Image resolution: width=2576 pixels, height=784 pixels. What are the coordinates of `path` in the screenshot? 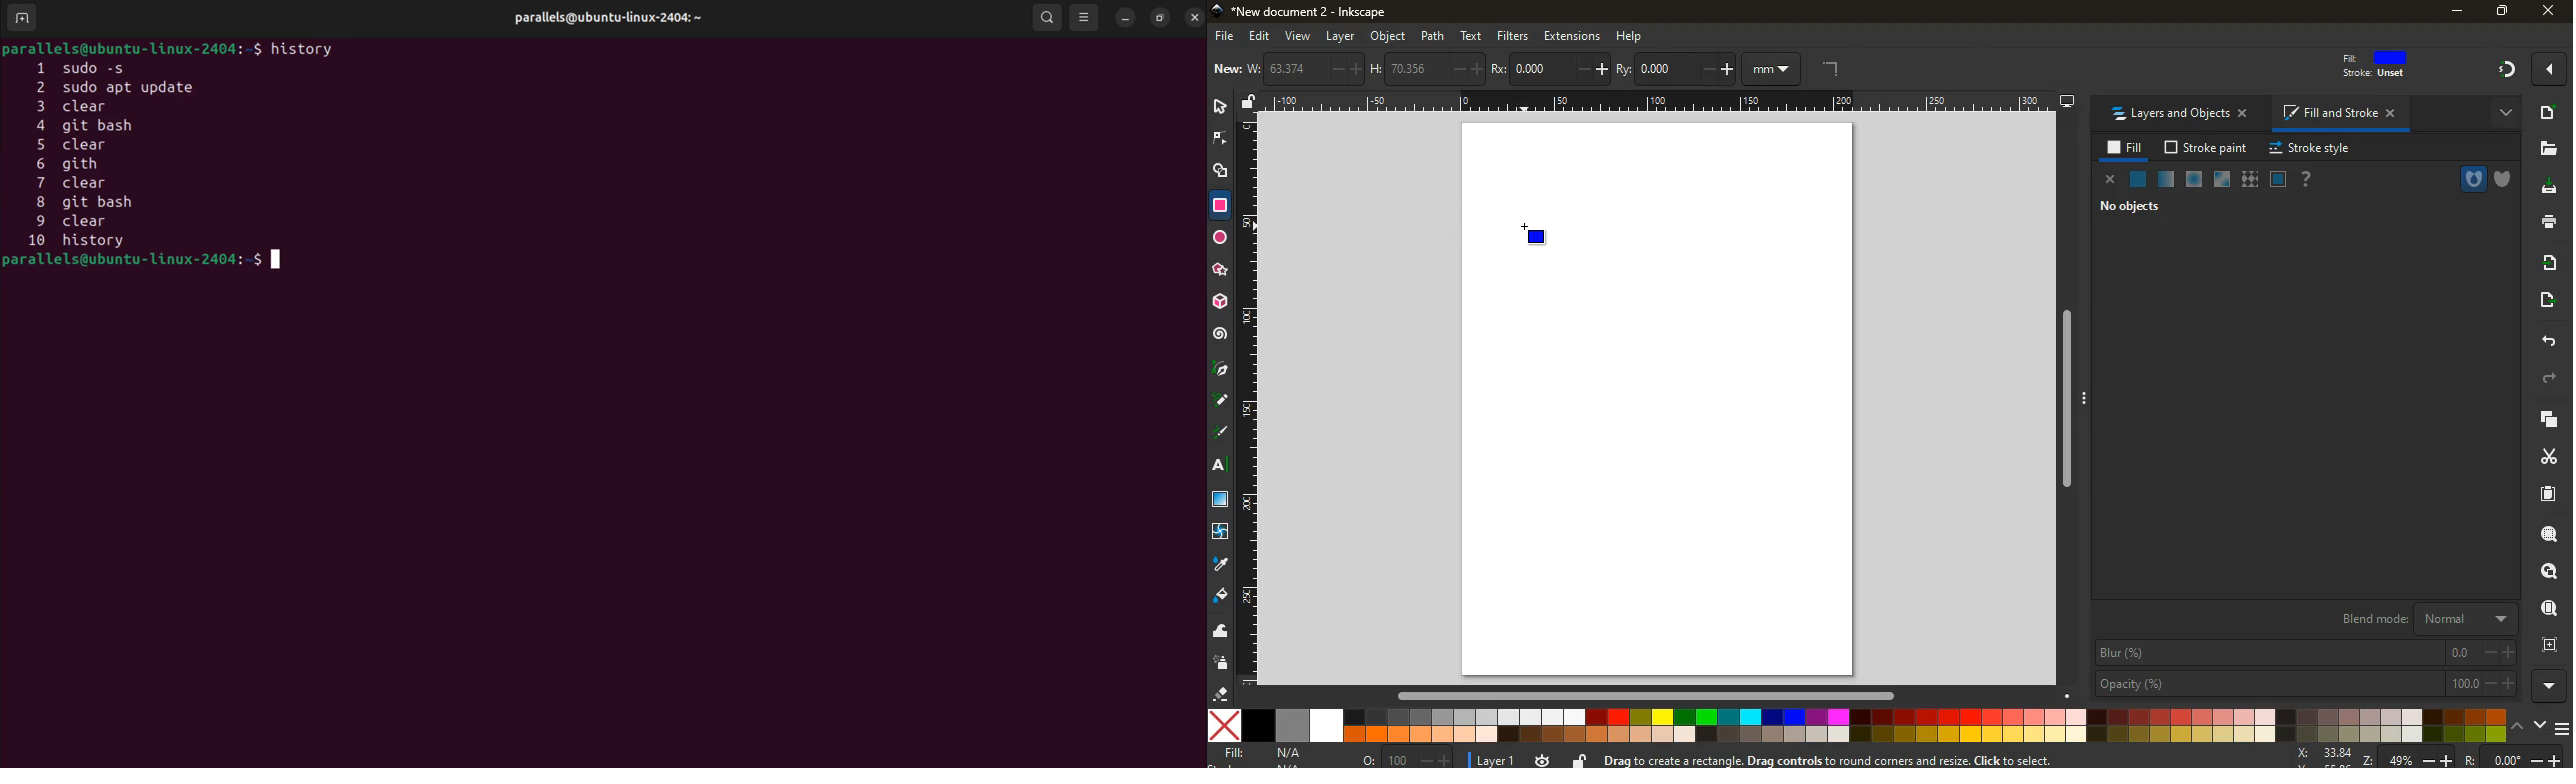 It's located at (1432, 36).